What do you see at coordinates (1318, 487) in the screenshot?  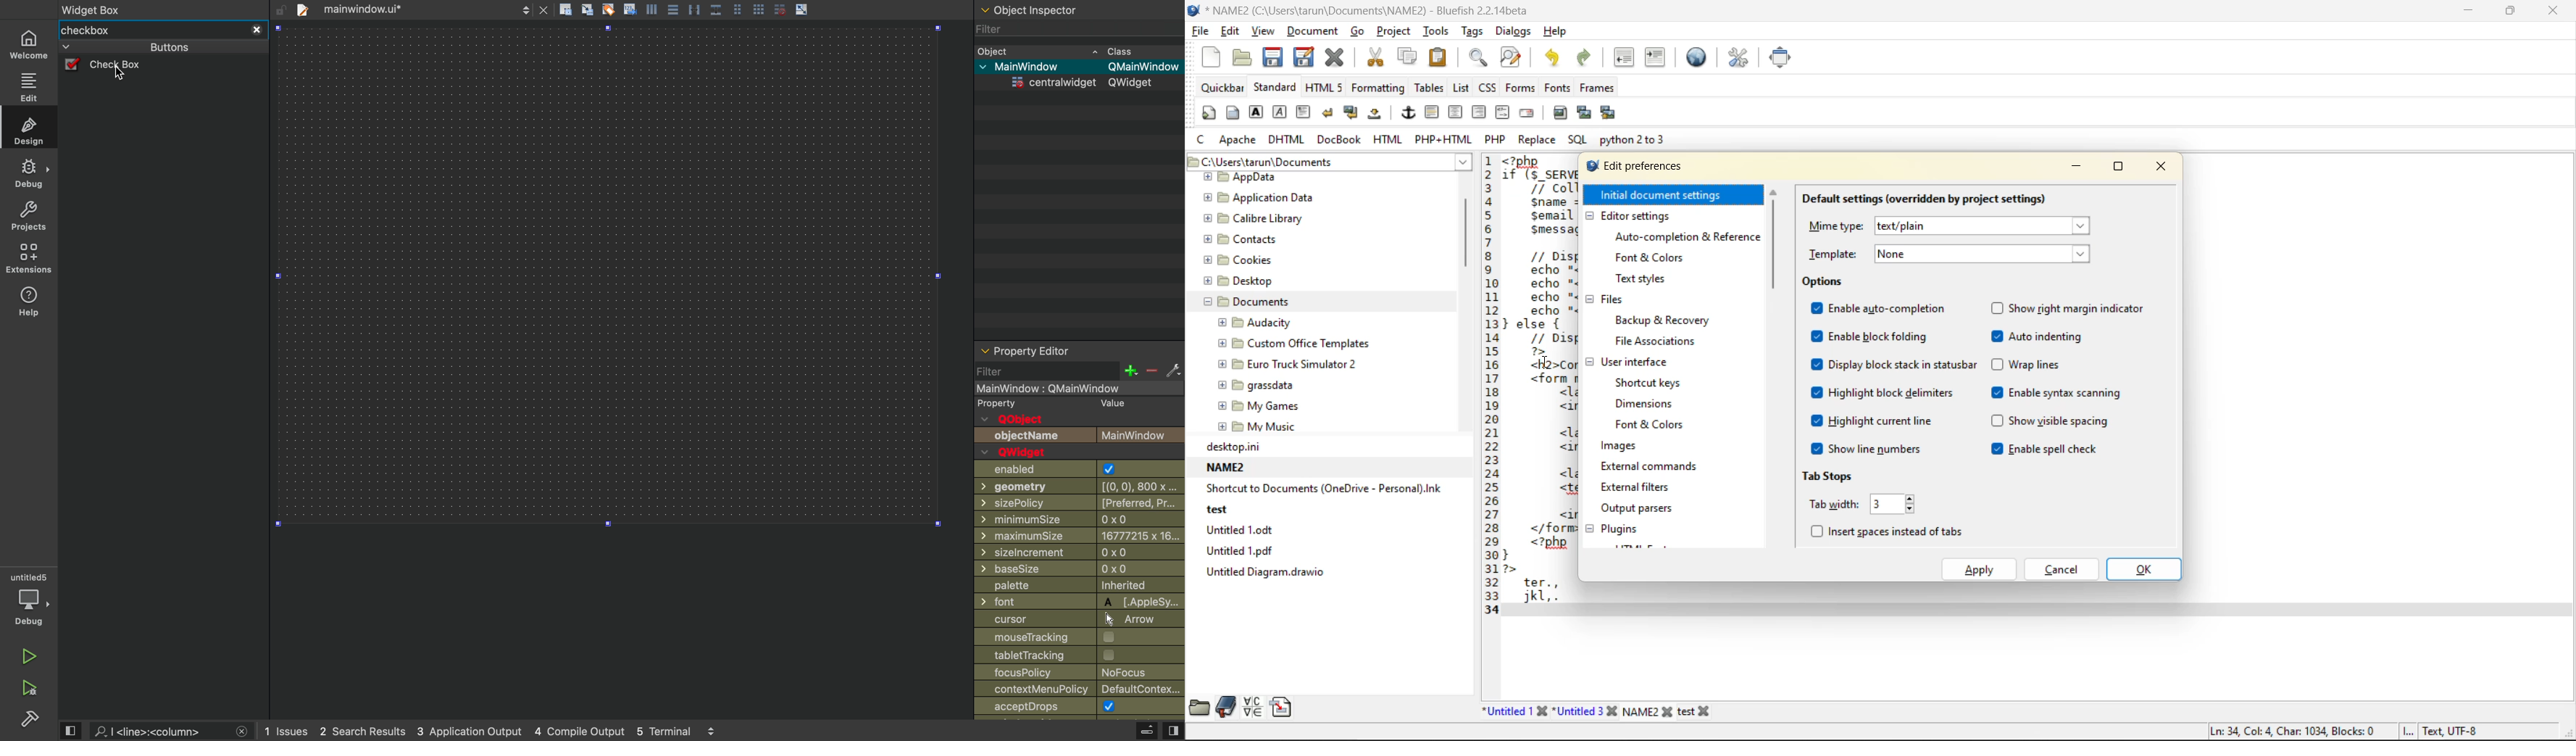 I see `‘Shortcut to Documents (OneDrive - Personal).Ink` at bounding box center [1318, 487].